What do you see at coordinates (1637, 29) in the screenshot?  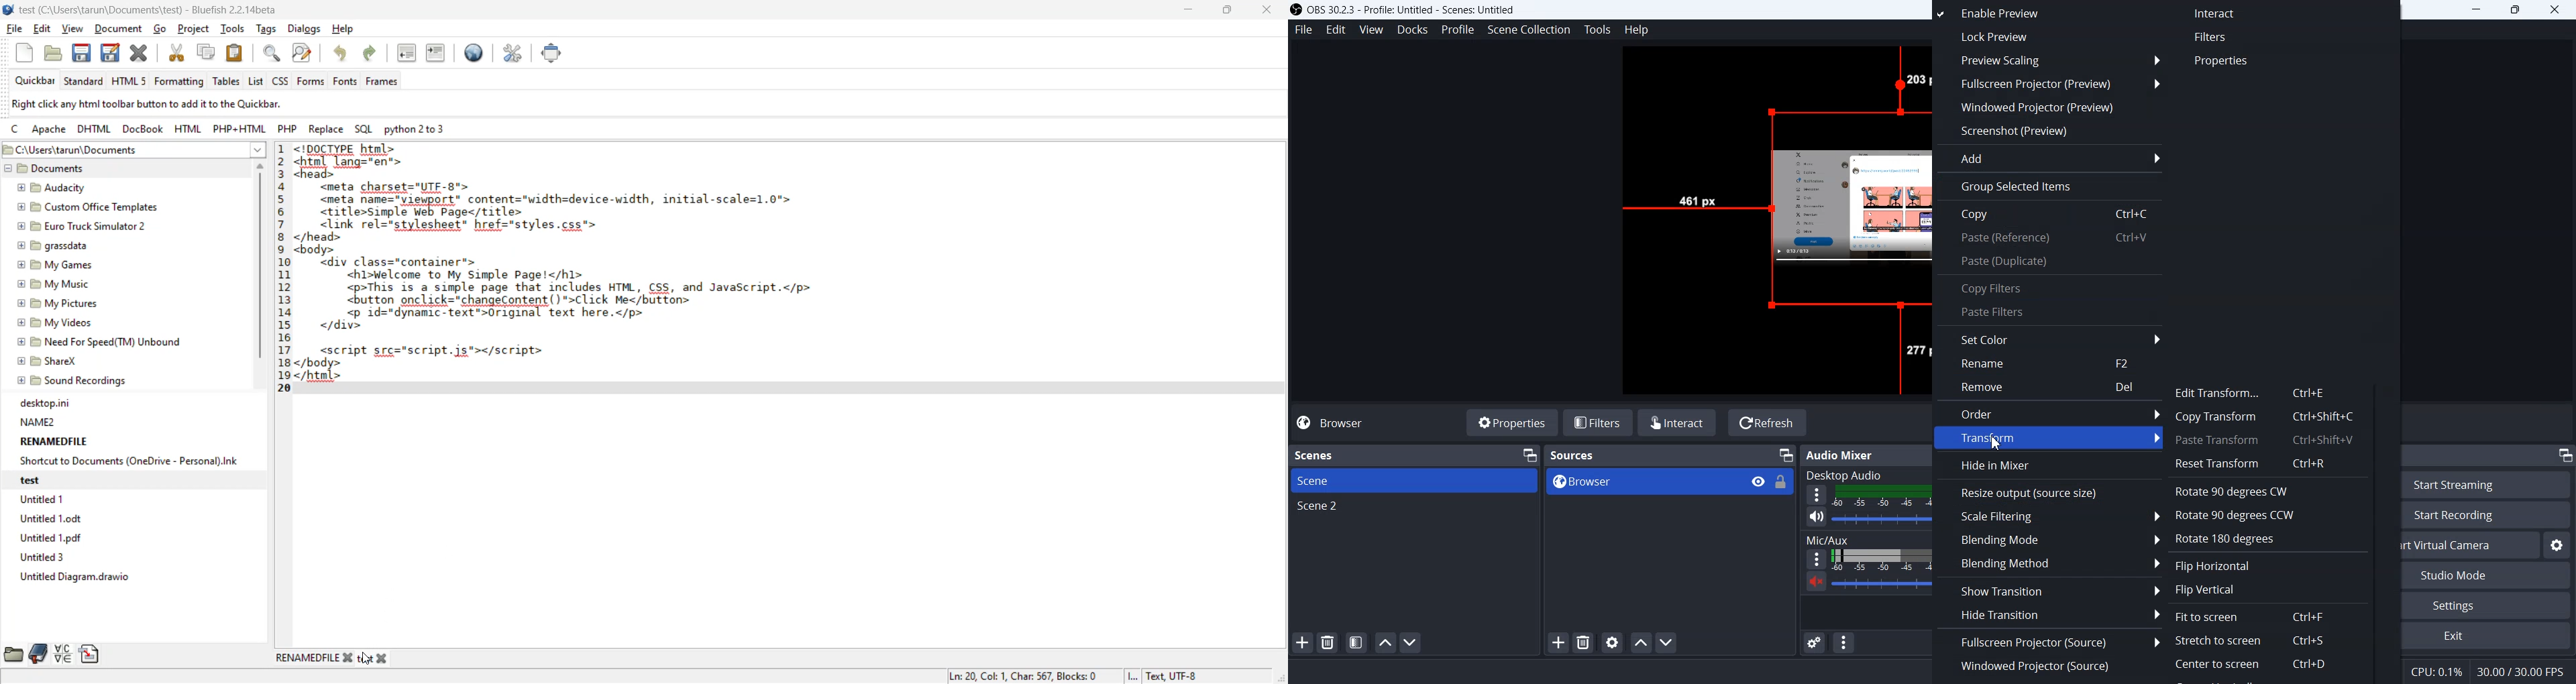 I see `Help` at bounding box center [1637, 29].